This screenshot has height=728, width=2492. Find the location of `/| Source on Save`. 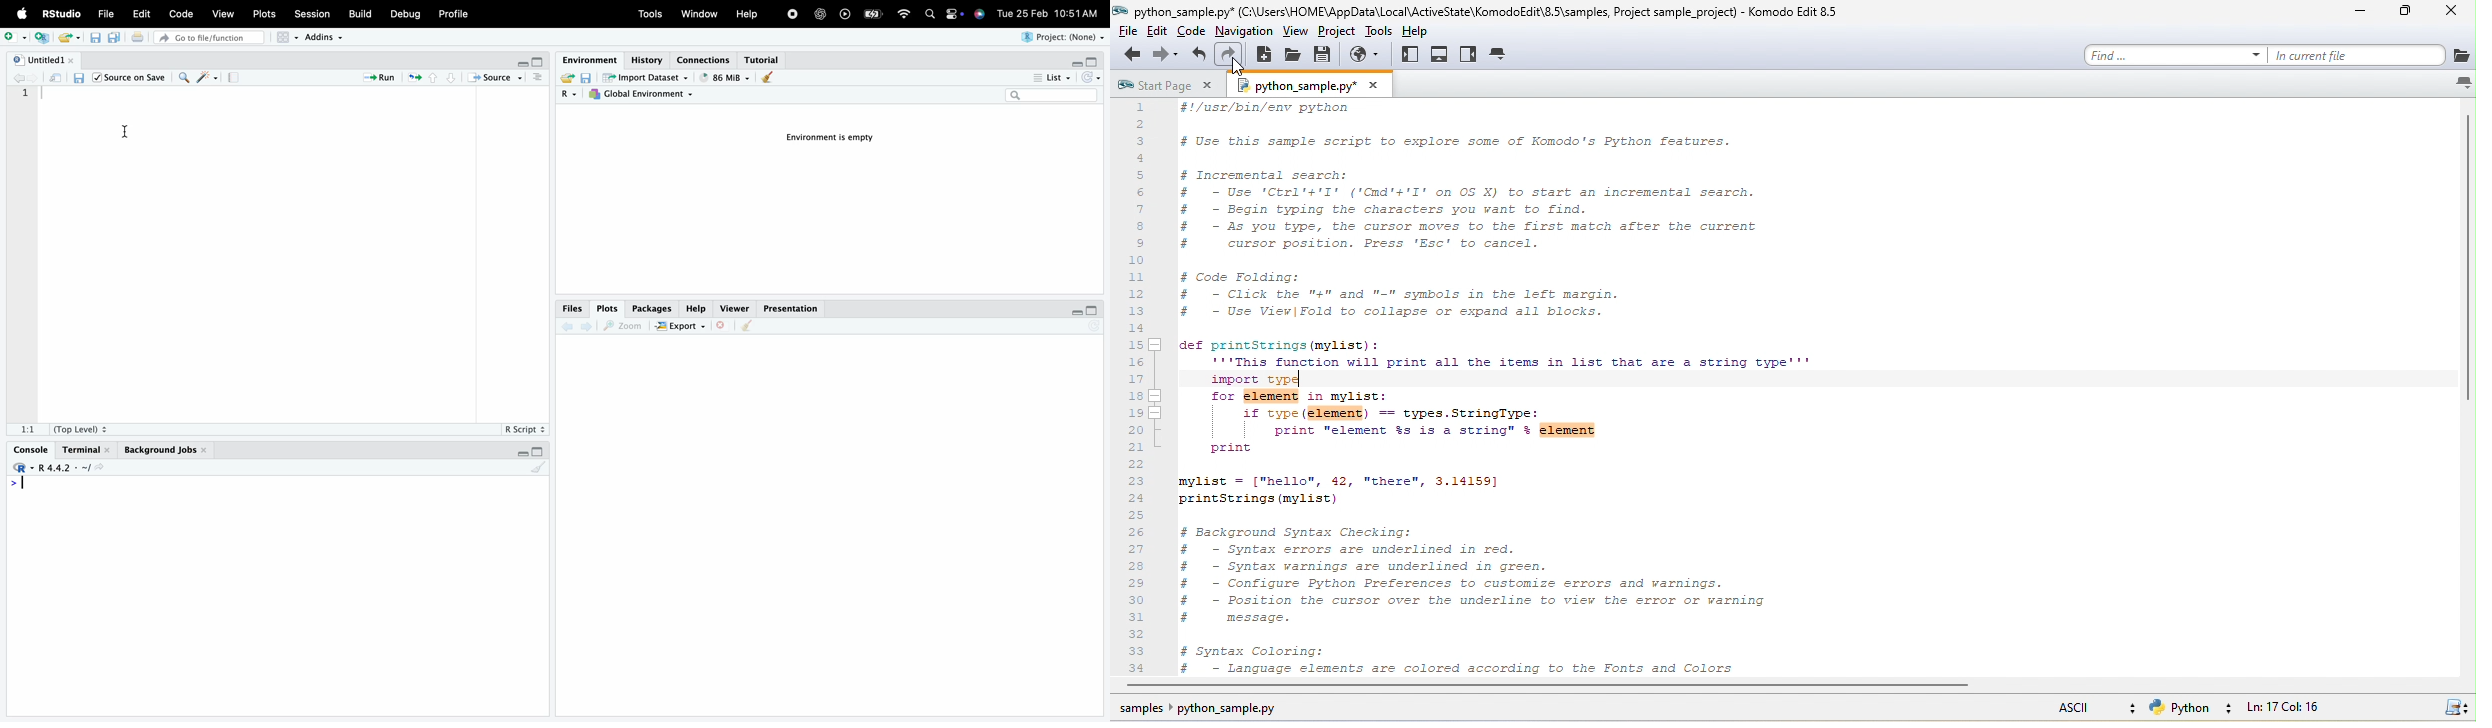

/| Source on Save is located at coordinates (129, 77).